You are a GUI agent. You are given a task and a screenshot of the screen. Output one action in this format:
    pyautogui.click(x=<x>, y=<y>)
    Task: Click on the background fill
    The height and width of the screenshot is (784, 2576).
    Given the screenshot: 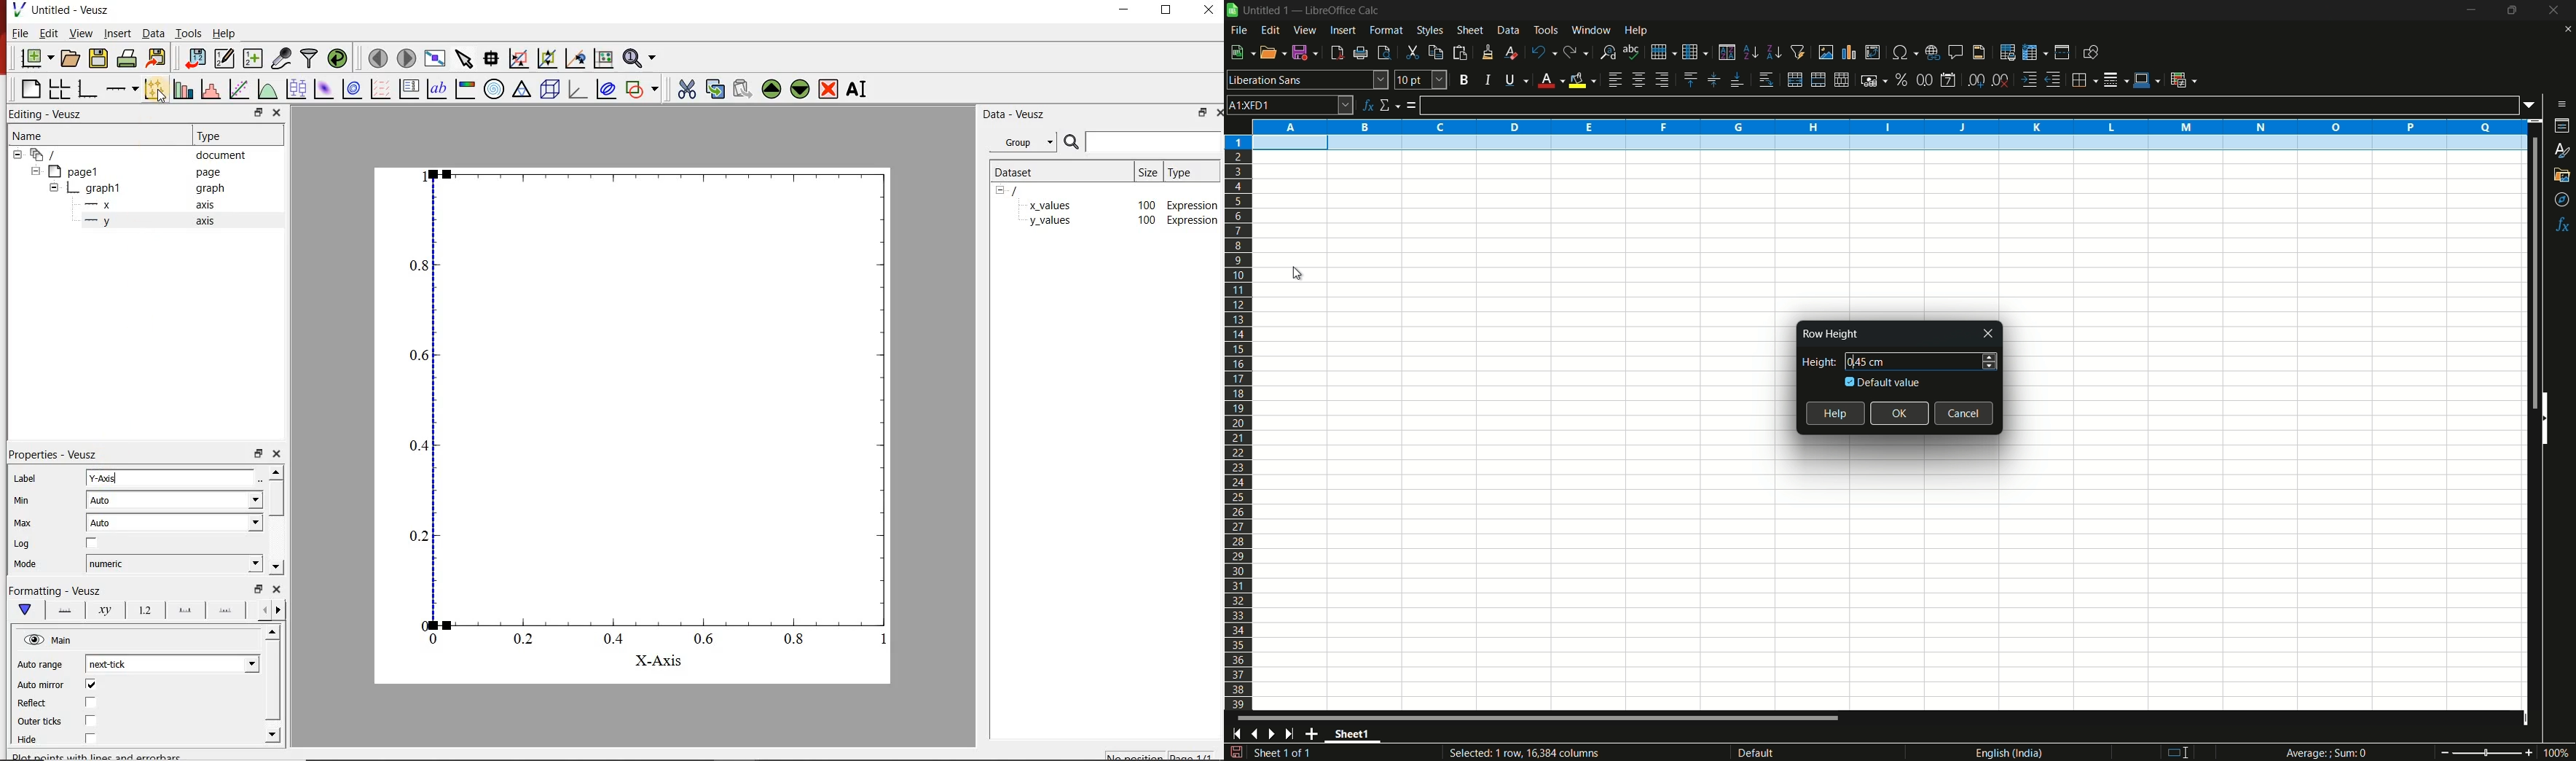 What is the action you would take?
    pyautogui.click(x=1582, y=80)
    